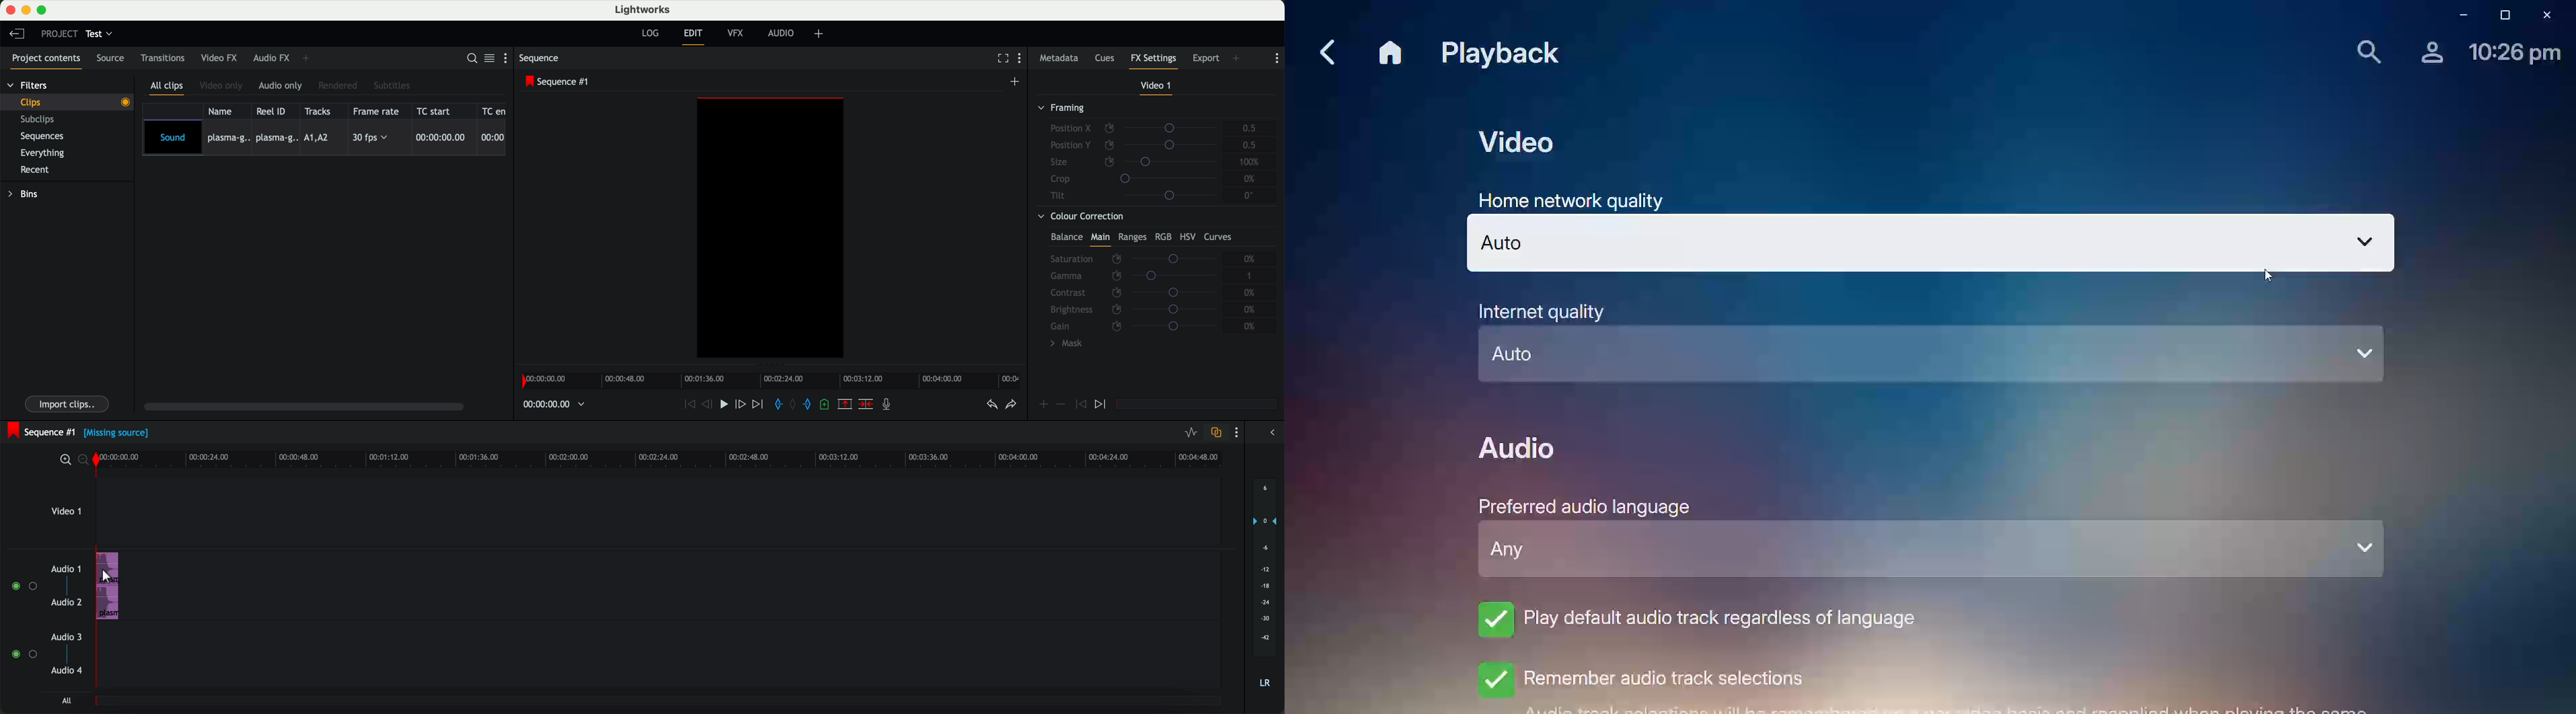 Image resolution: width=2576 pixels, height=728 pixels. Describe the element at coordinates (811, 405) in the screenshot. I see `add out mark` at that location.